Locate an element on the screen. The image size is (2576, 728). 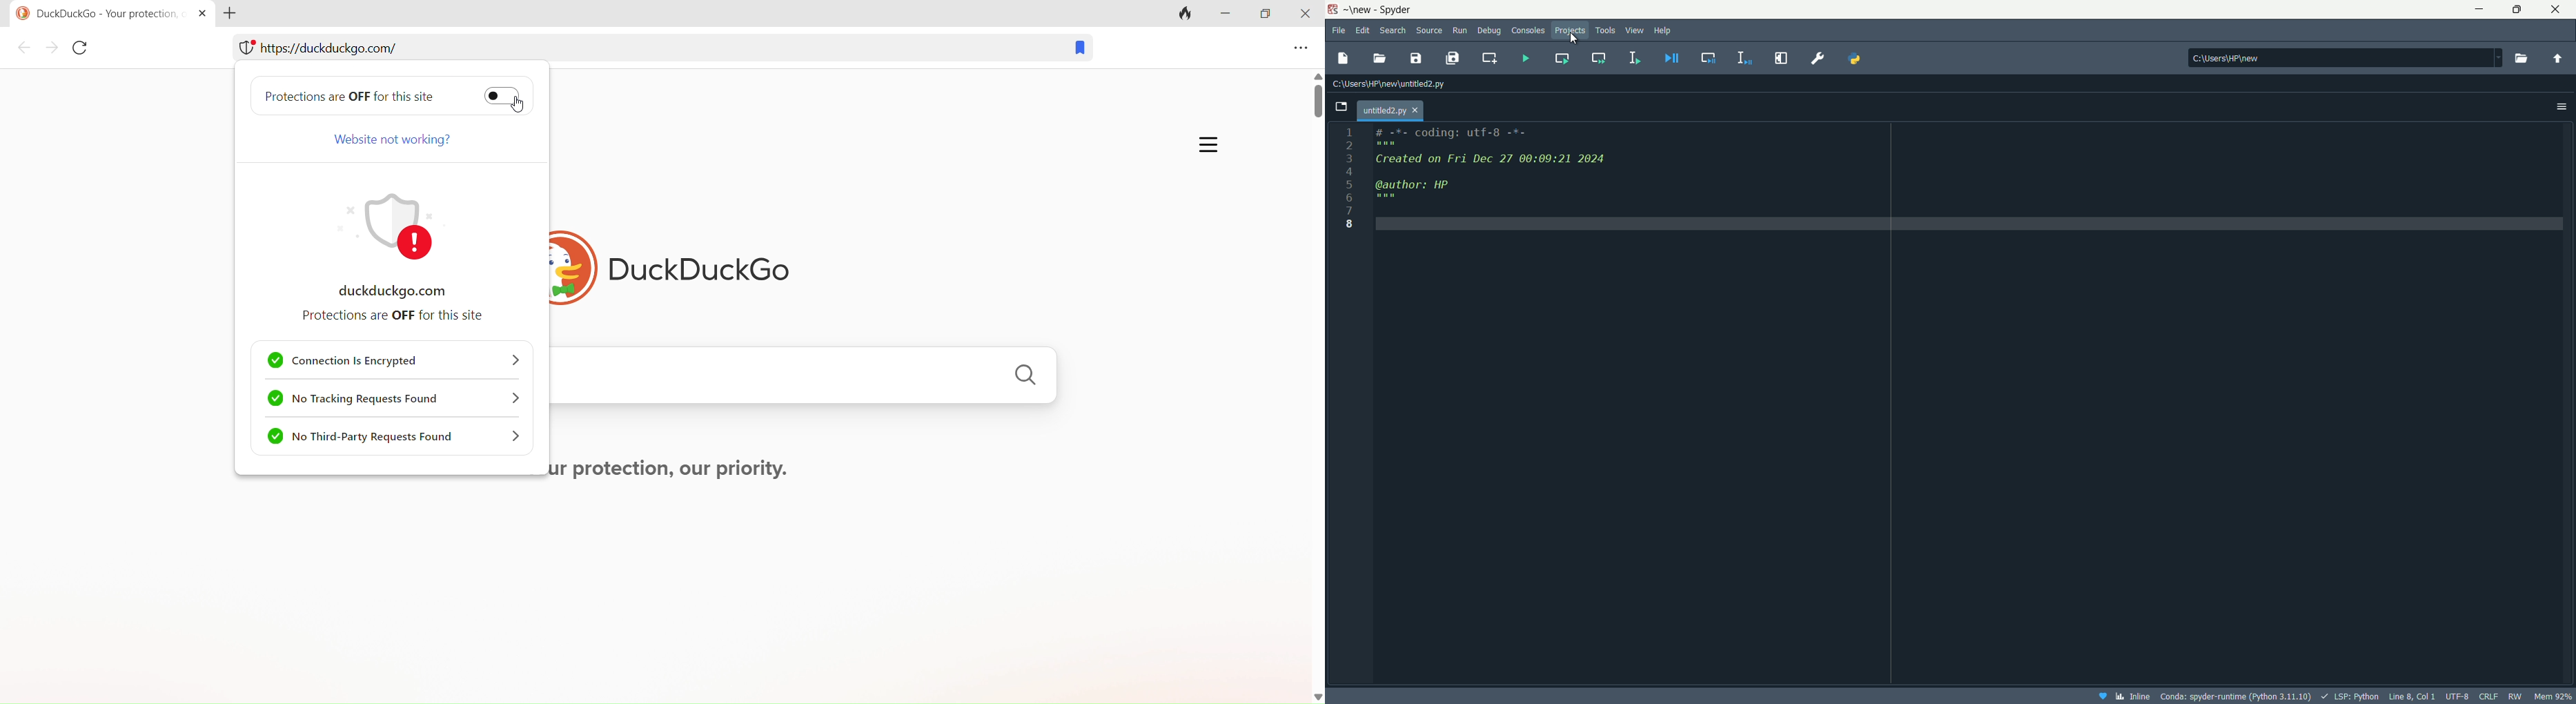
browse directory is located at coordinates (2520, 58).